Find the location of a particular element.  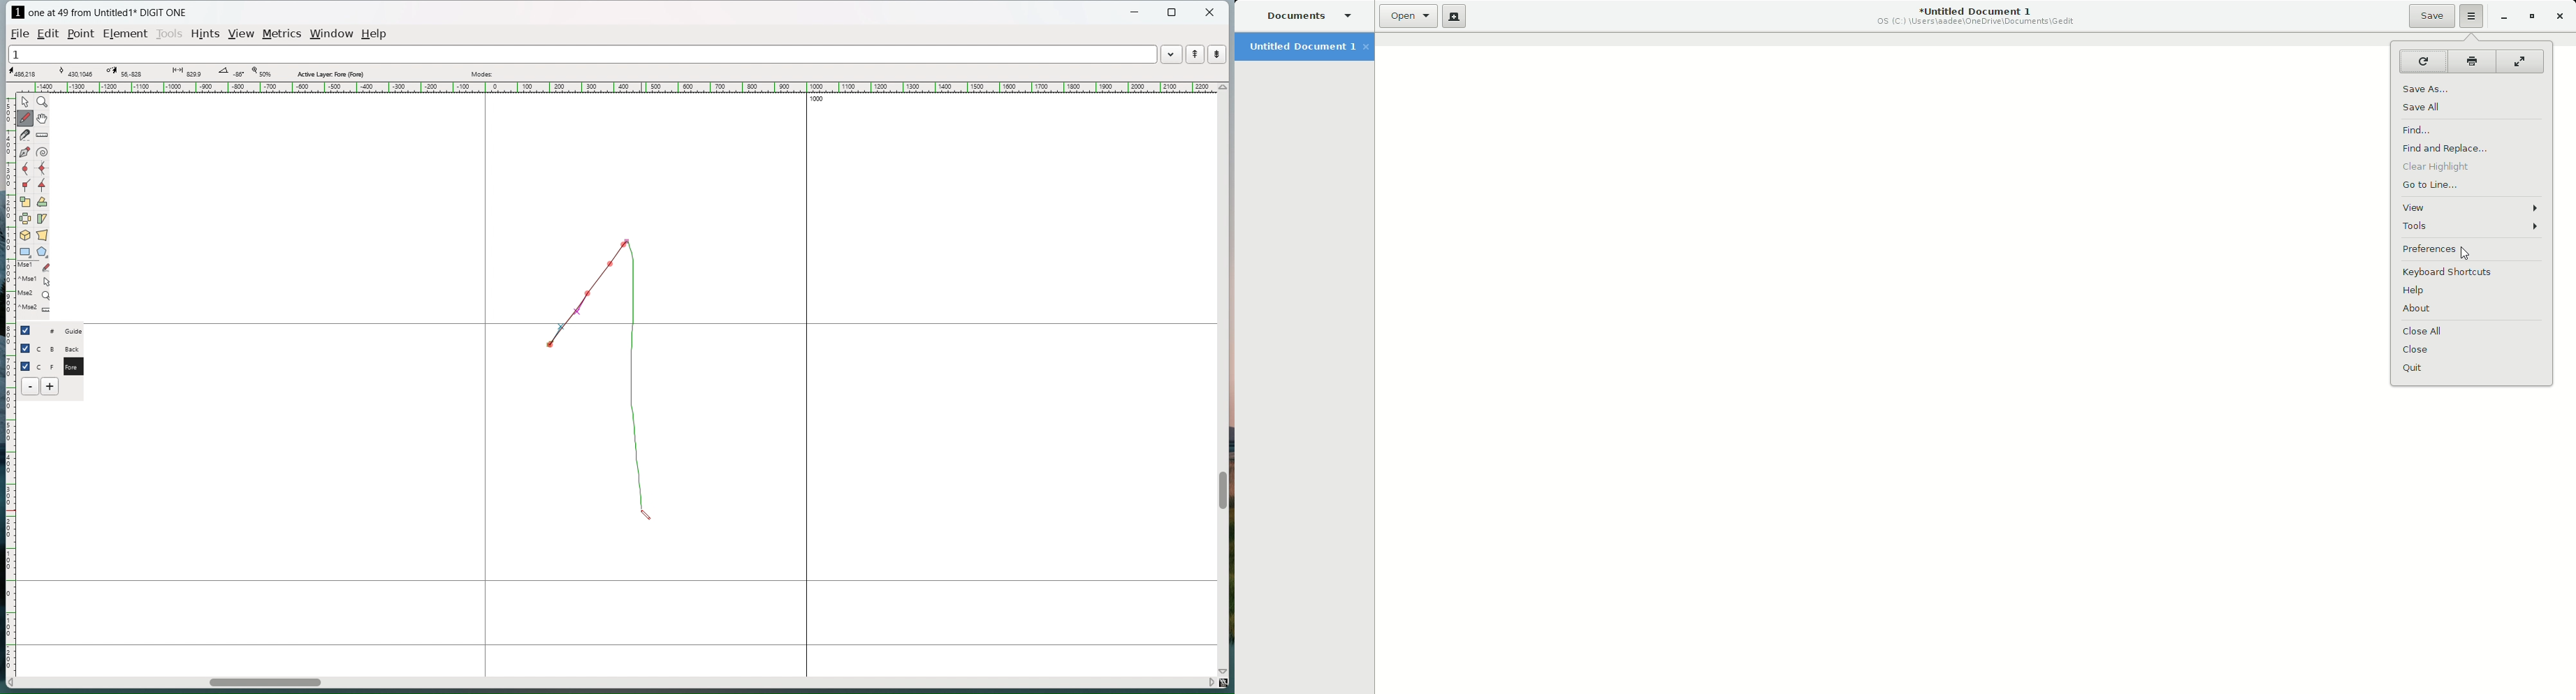

vertical ruler is located at coordinates (9, 378).